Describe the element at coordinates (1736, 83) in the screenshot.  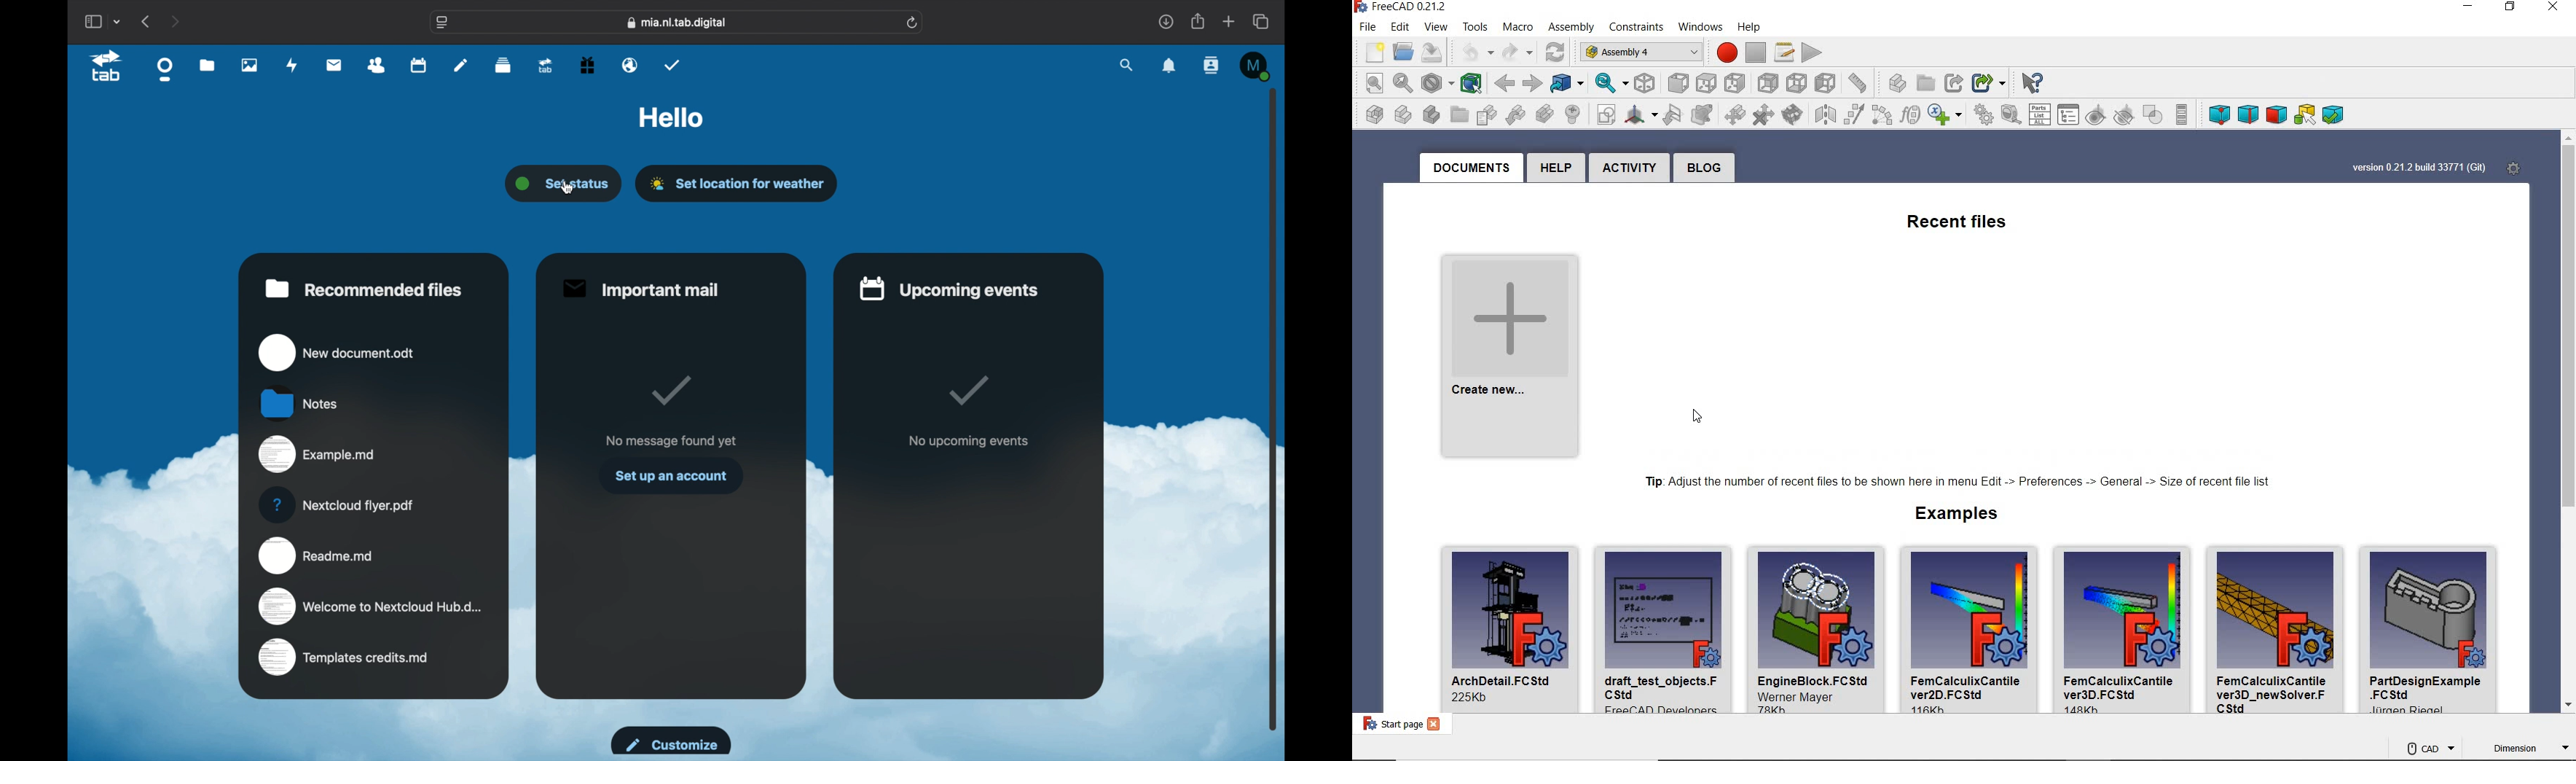
I see `right` at that location.